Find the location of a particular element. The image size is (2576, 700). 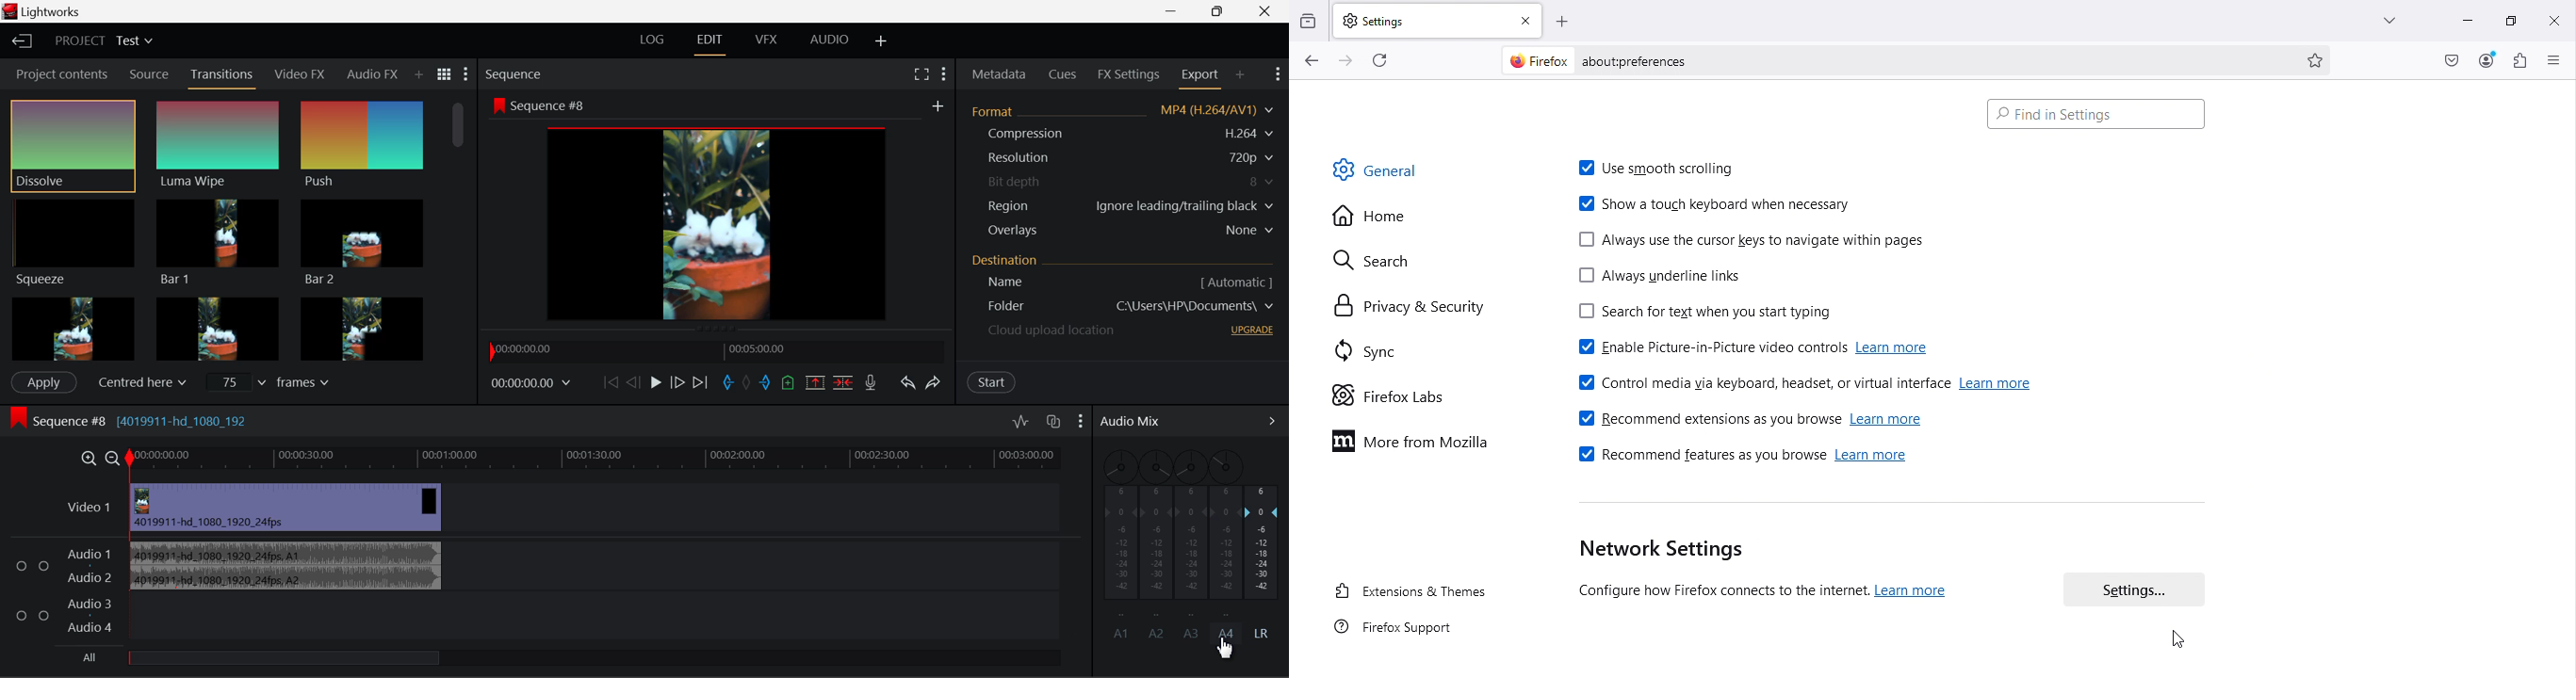

A3 Disabled is located at coordinates (1188, 546).